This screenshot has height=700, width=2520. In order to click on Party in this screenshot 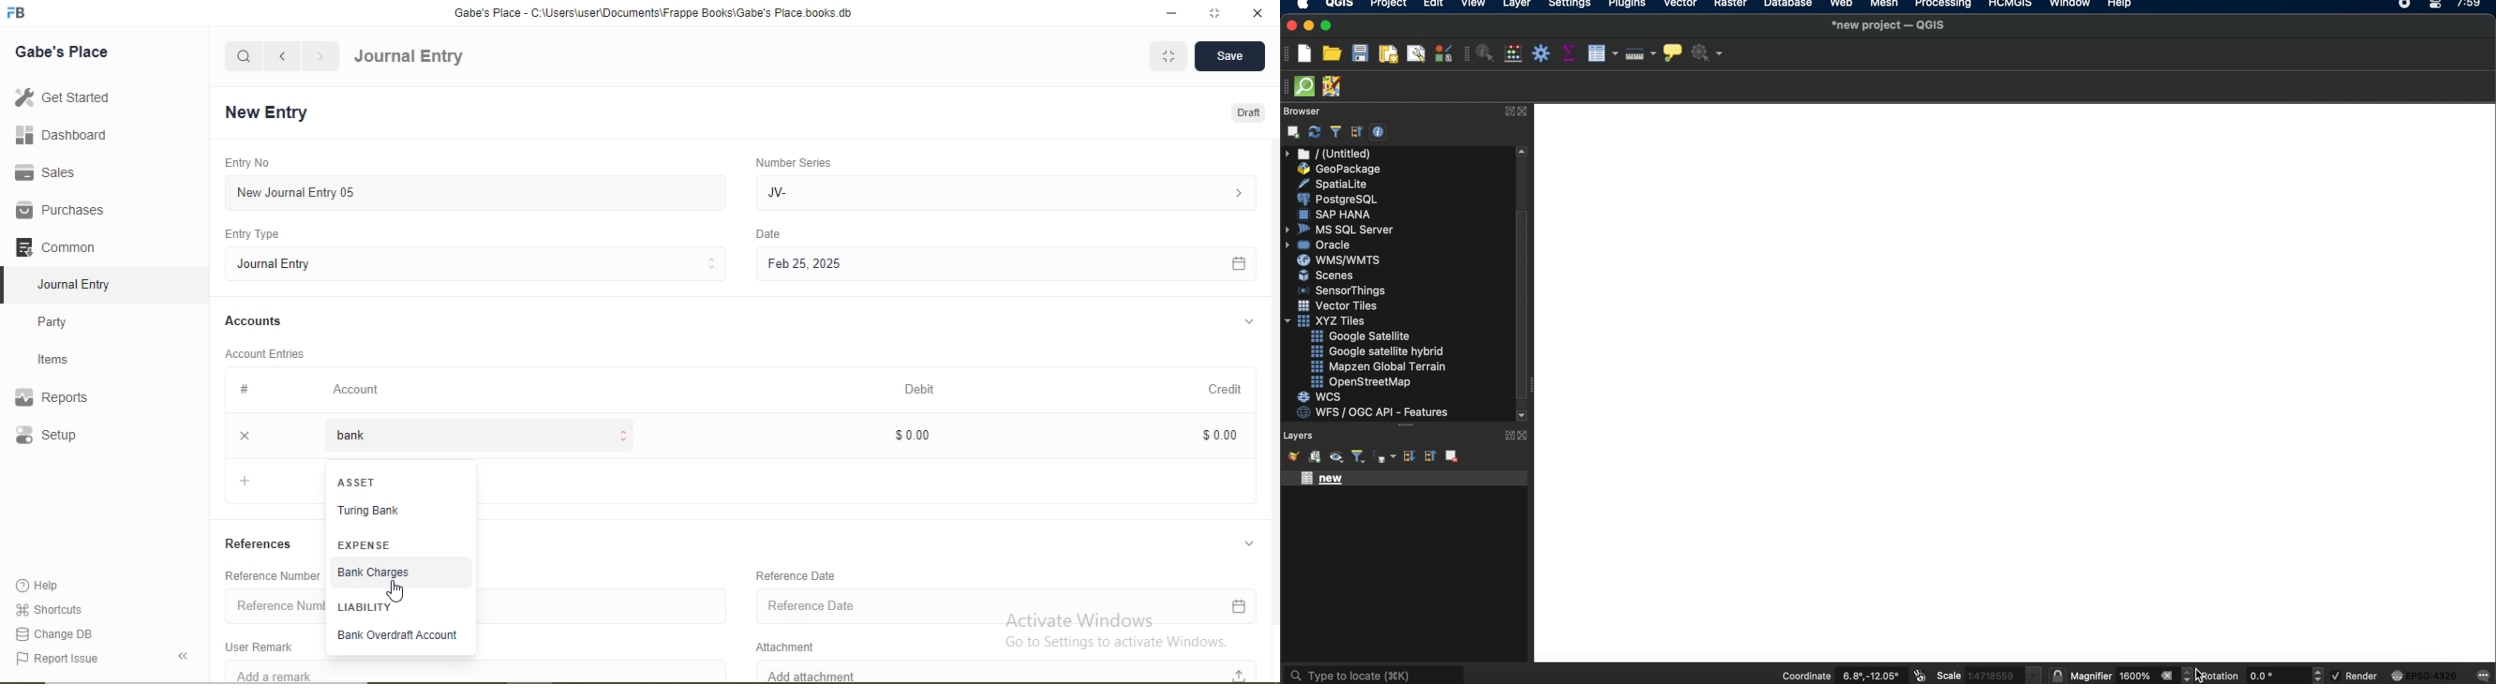, I will do `click(66, 320)`.